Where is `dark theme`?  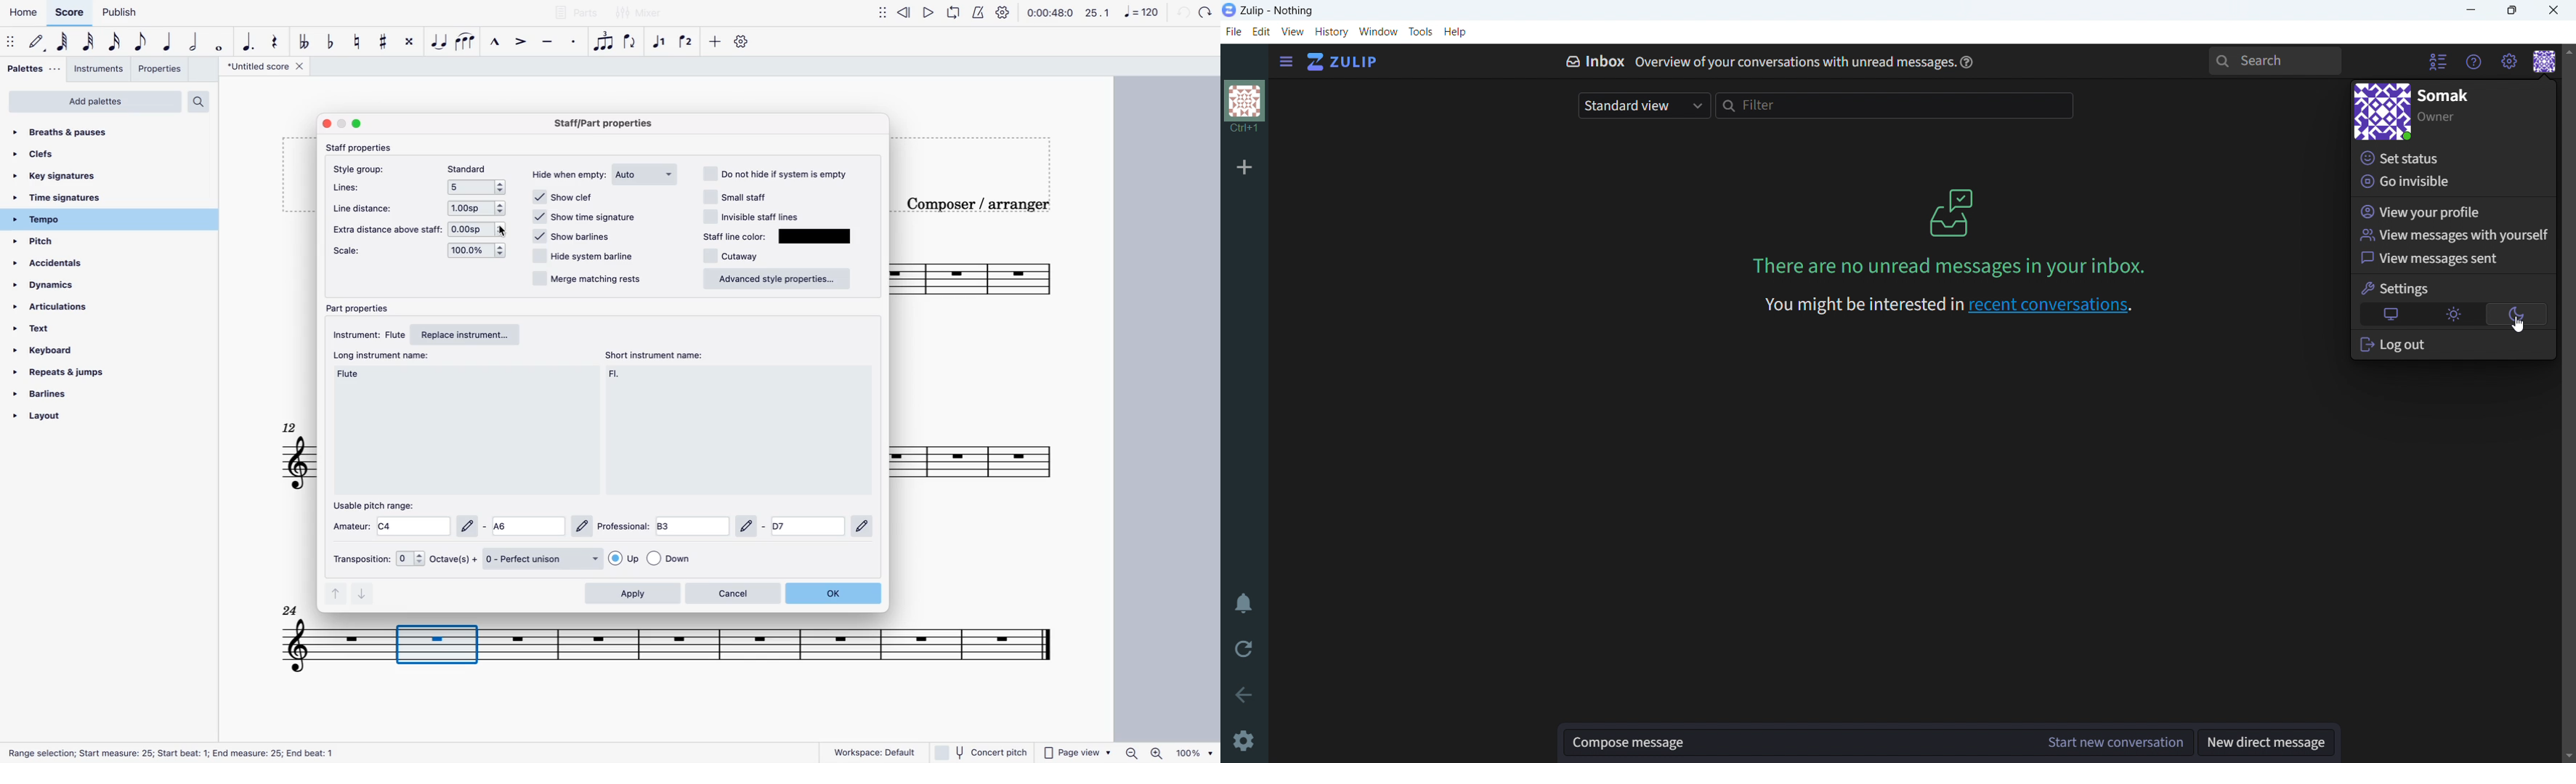
dark theme is located at coordinates (2519, 314).